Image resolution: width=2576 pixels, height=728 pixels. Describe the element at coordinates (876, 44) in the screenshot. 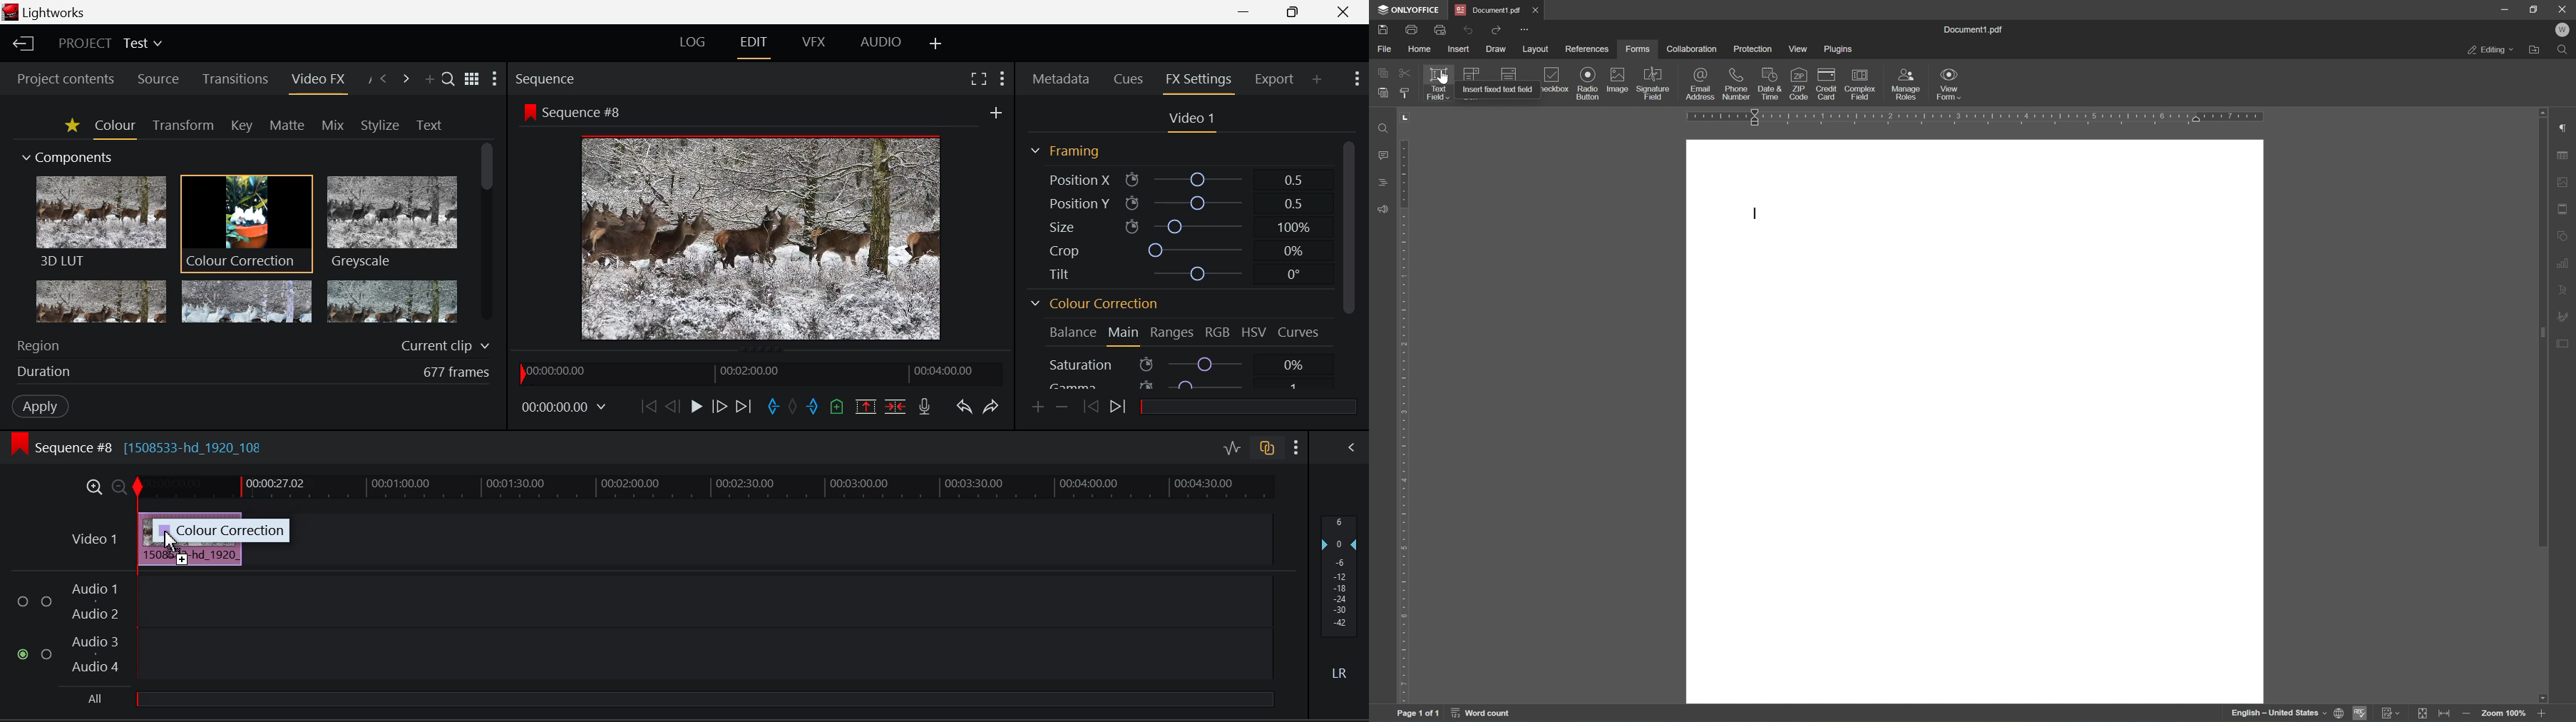

I see `AUDIO Layout` at that location.